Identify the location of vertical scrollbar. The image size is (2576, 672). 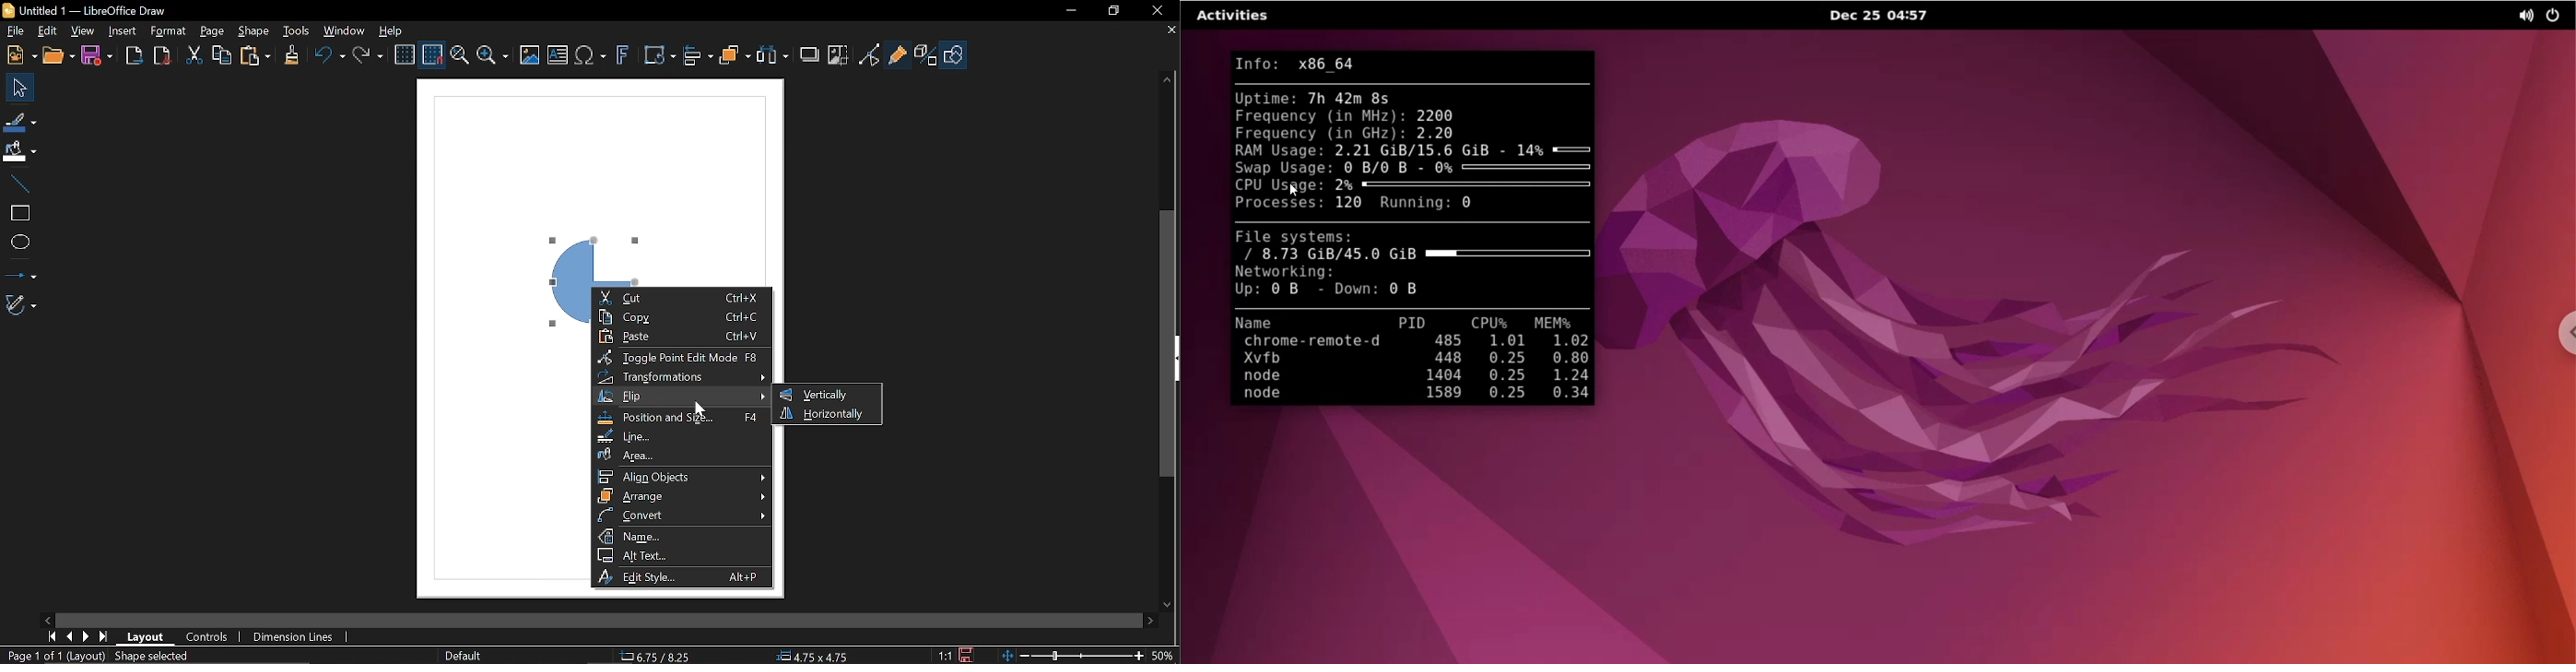
(1169, 345).